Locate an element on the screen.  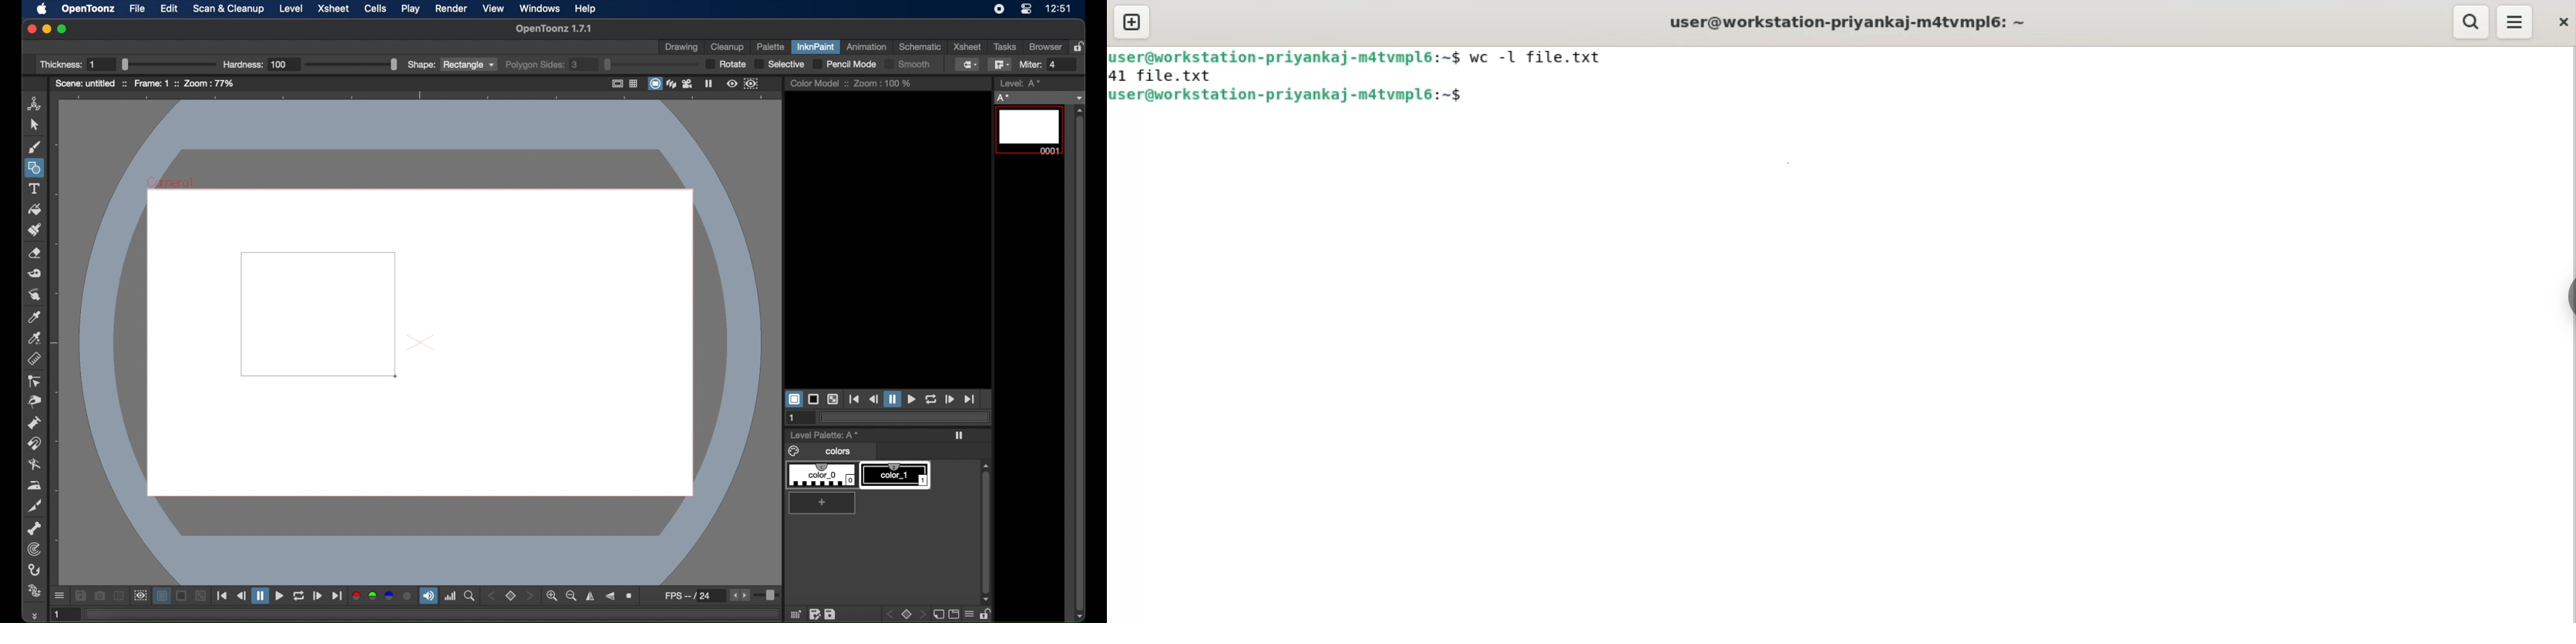
unlock is located at coordinates (986, 614).